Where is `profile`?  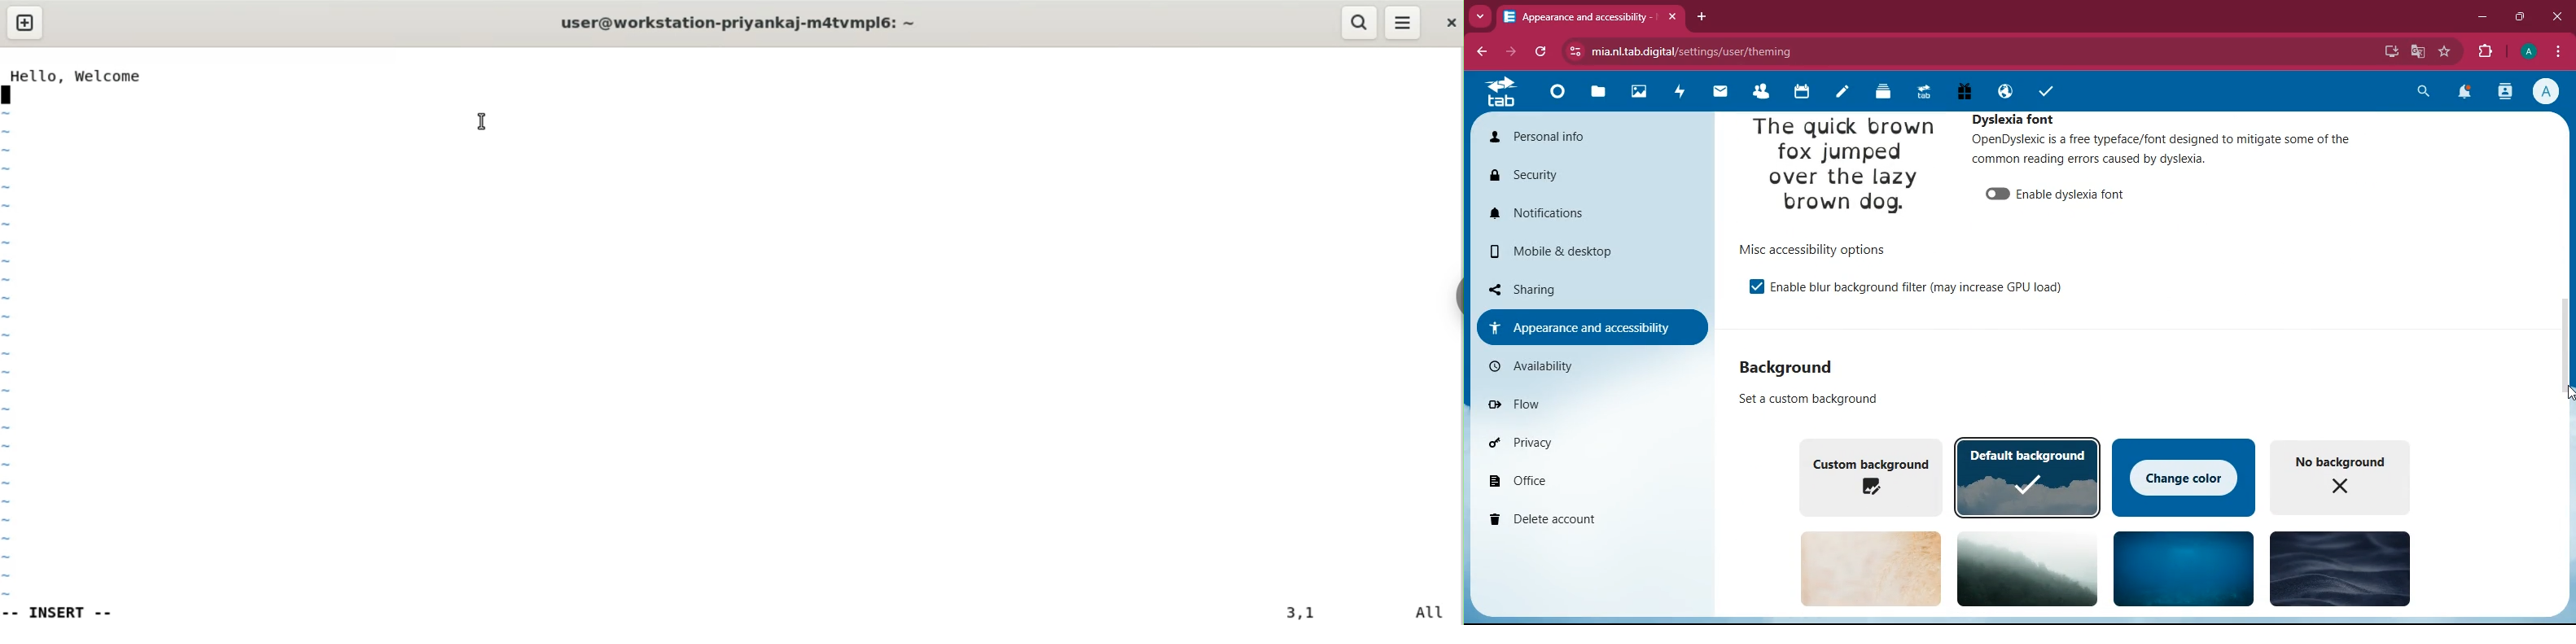 profile is located at coordinates (2549, 91).